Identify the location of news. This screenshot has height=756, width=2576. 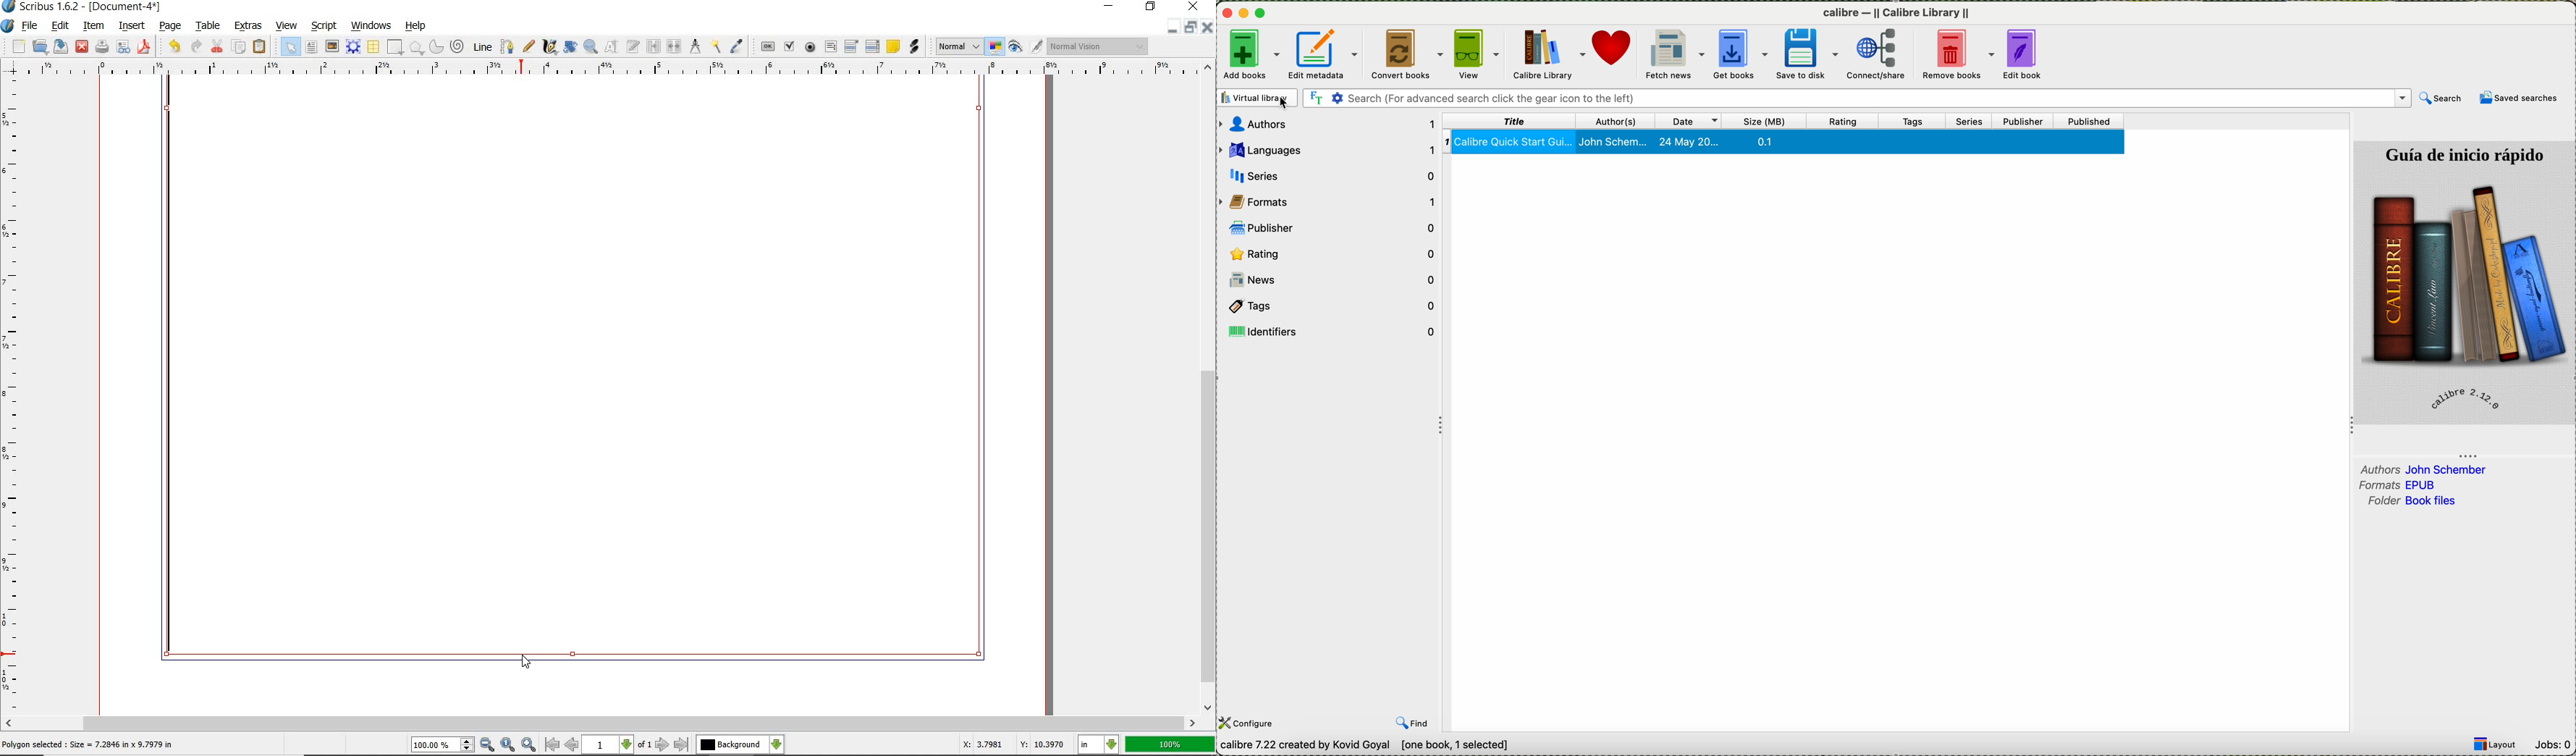
(1332, 282).